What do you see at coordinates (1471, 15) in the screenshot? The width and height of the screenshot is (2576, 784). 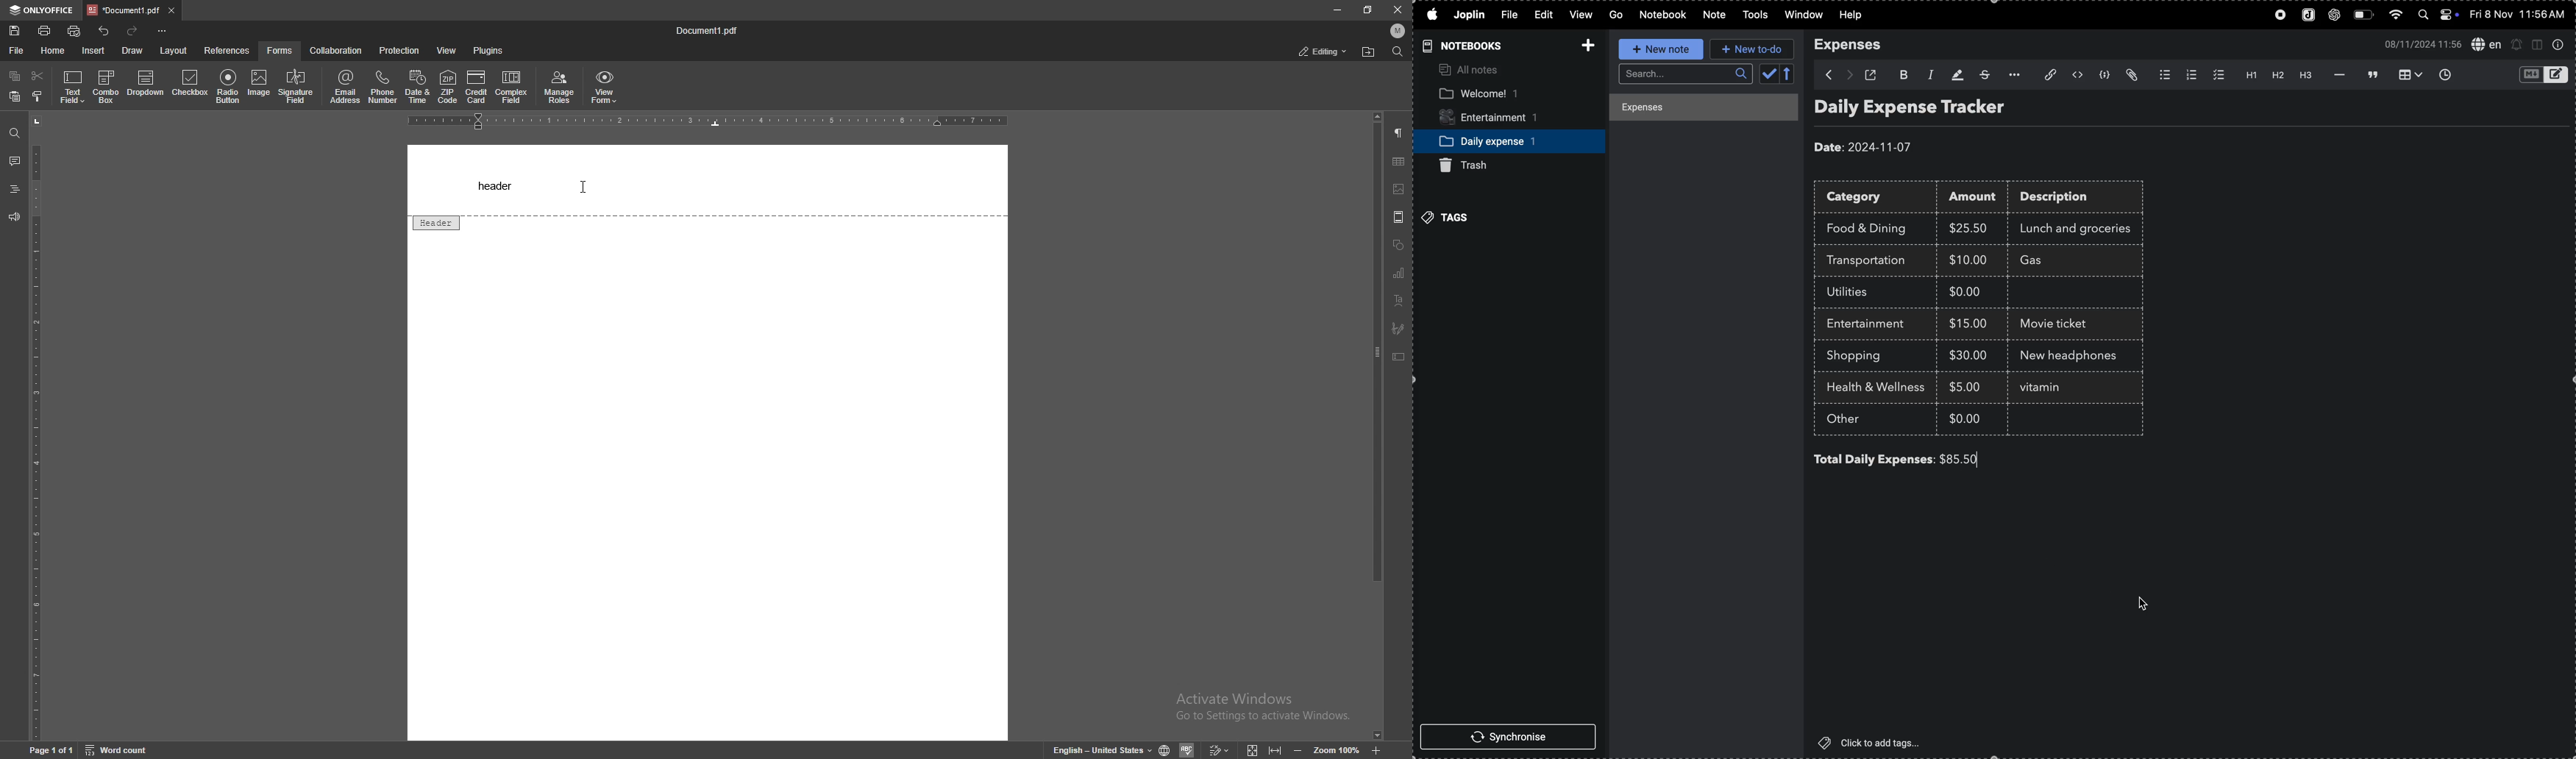 I see `joplin` at bounding box center [1471, 15].